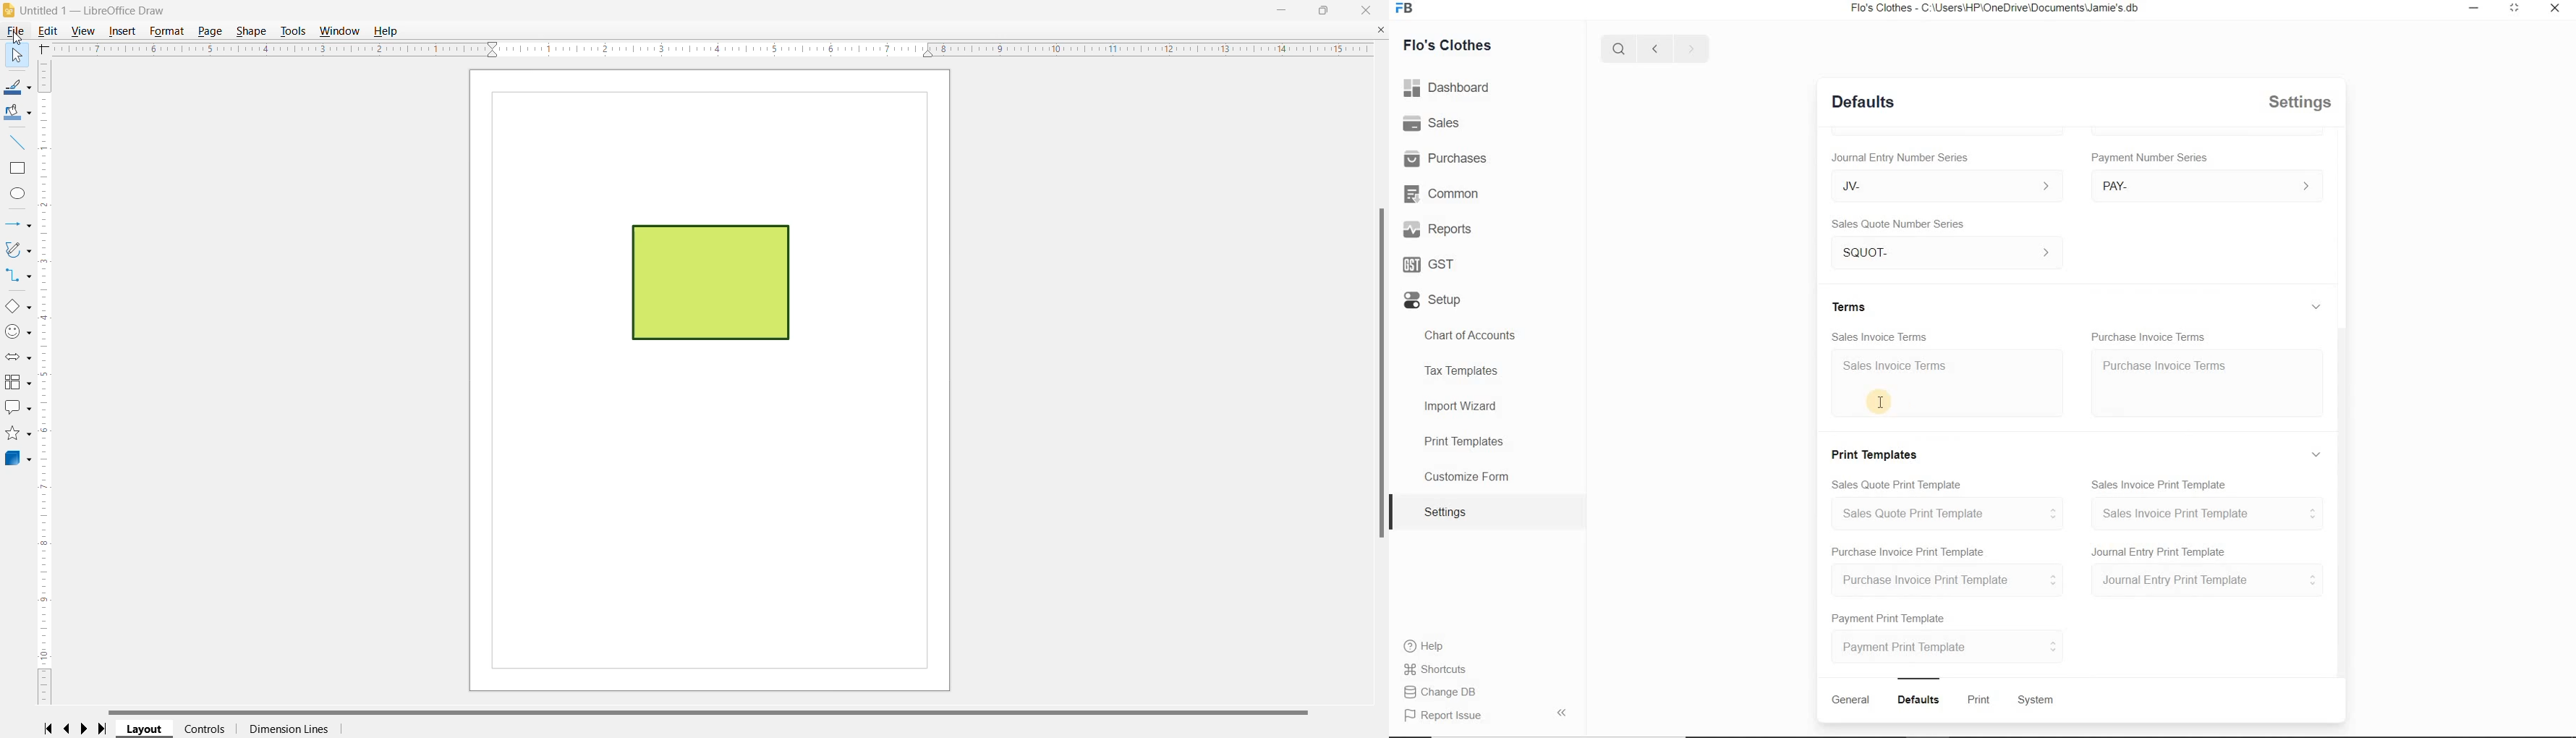  I want to click on Payment Print Template, so click(1949, 645).